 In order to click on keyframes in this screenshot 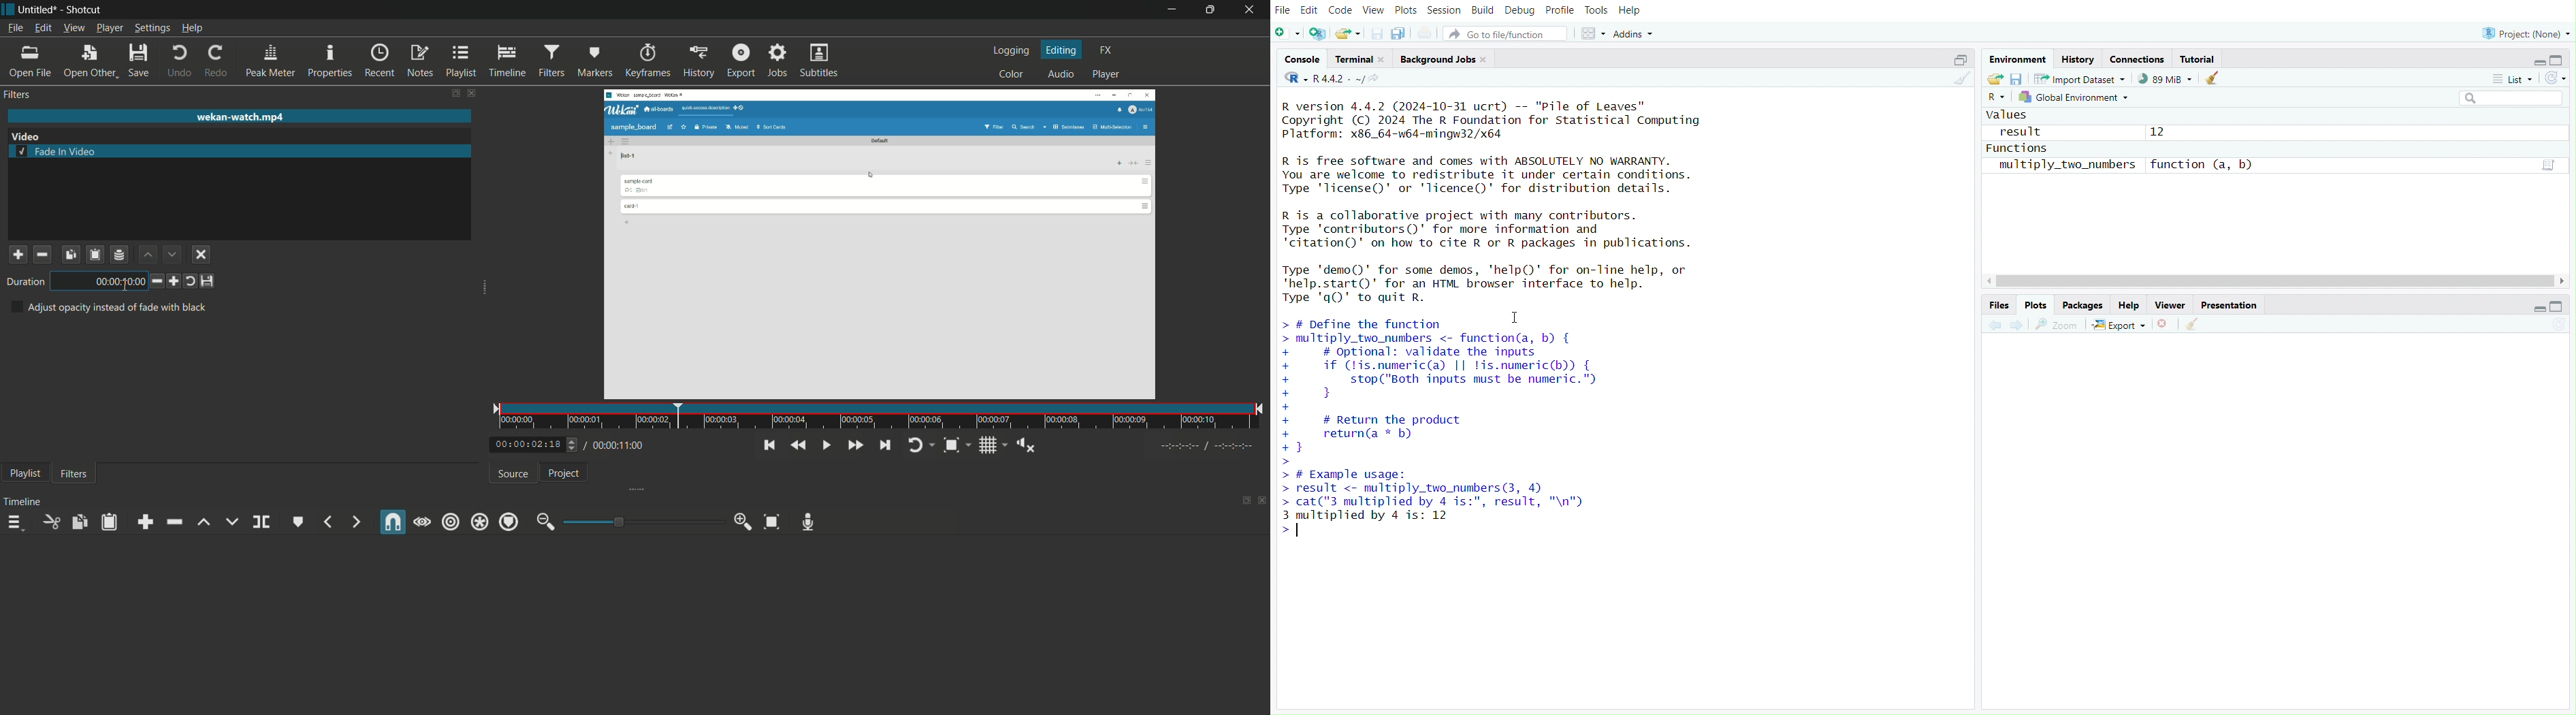, I will do `click(648, 62)`.